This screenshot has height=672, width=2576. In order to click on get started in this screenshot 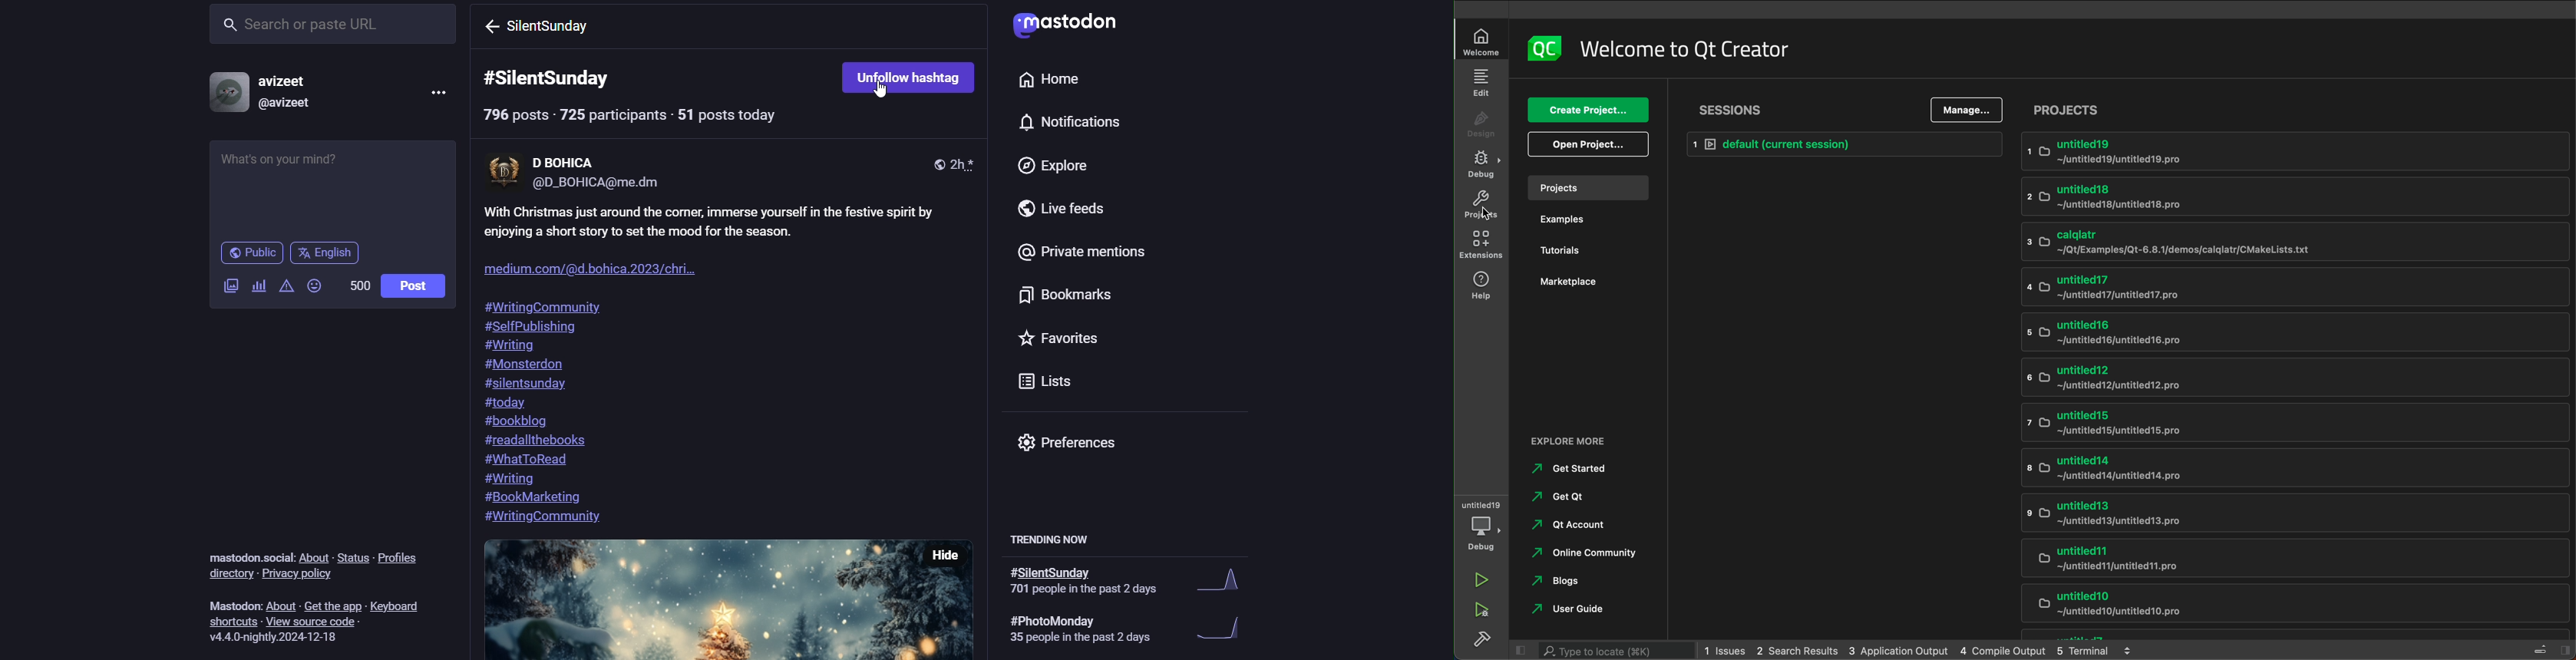, I will do `click(1571, 467)`.